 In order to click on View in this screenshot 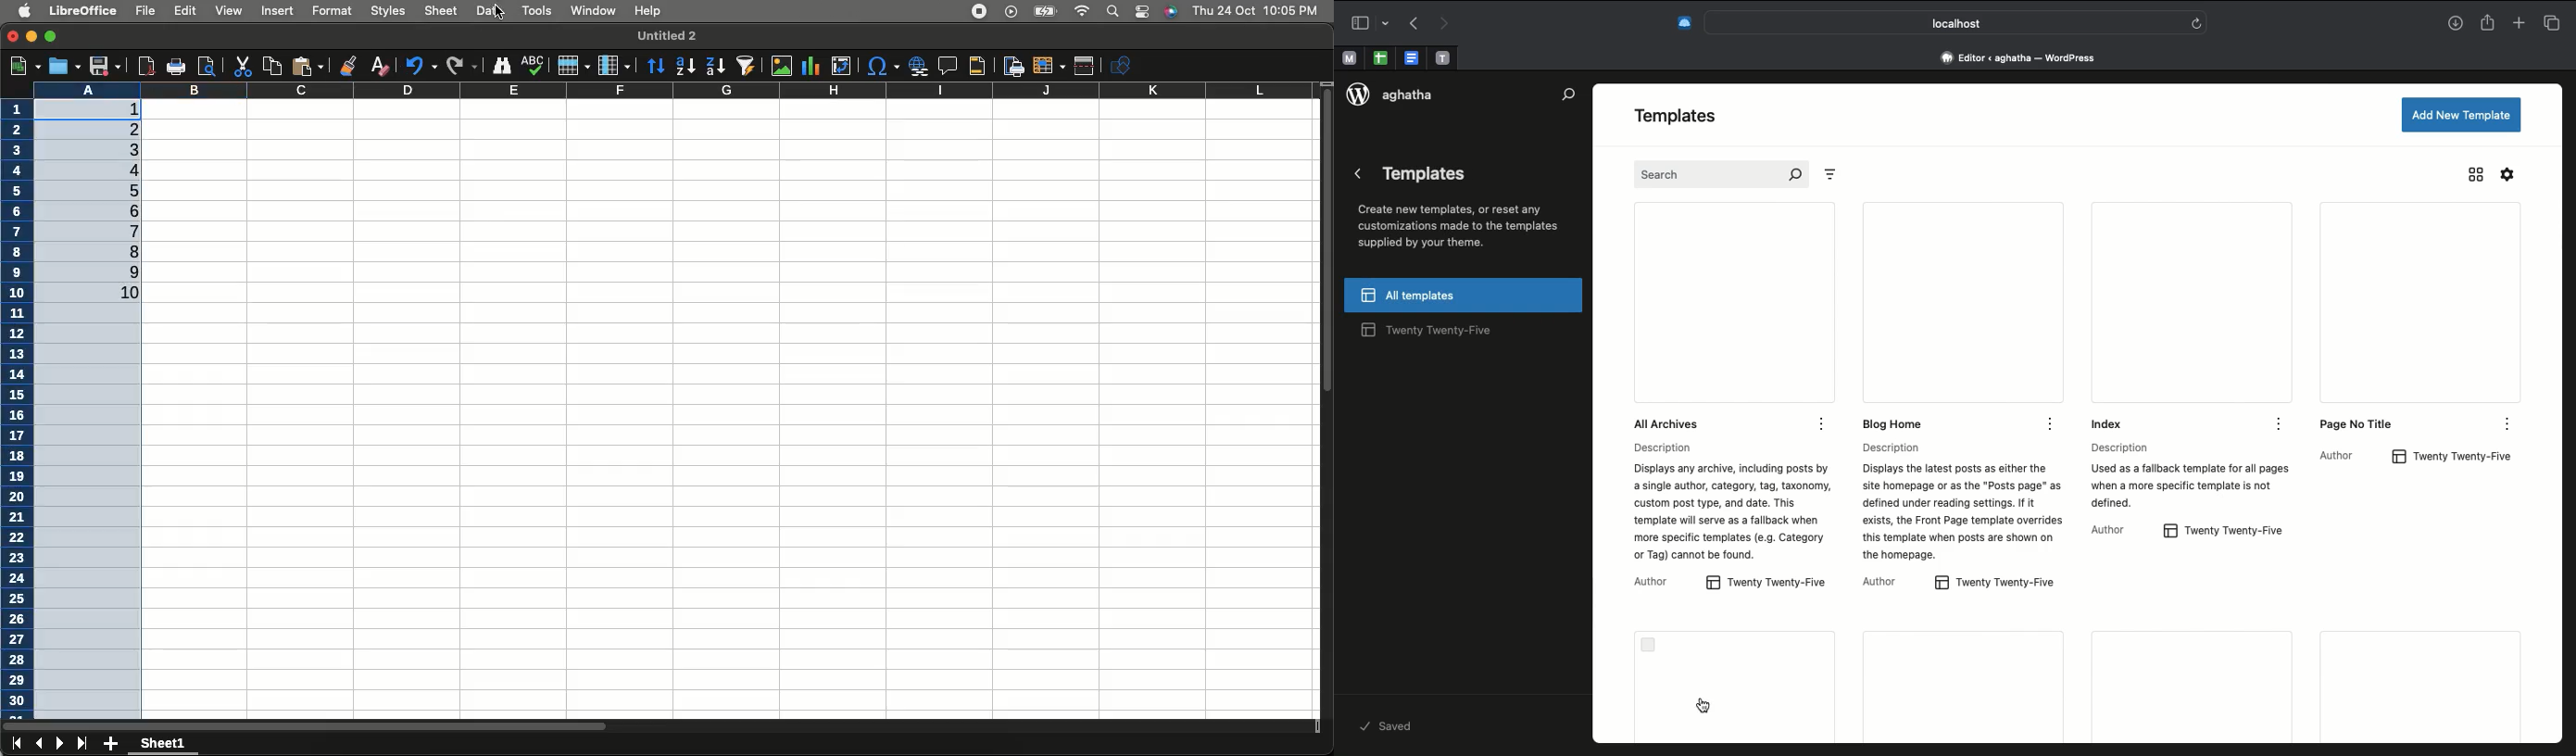, I will do `click(229, 10)`.